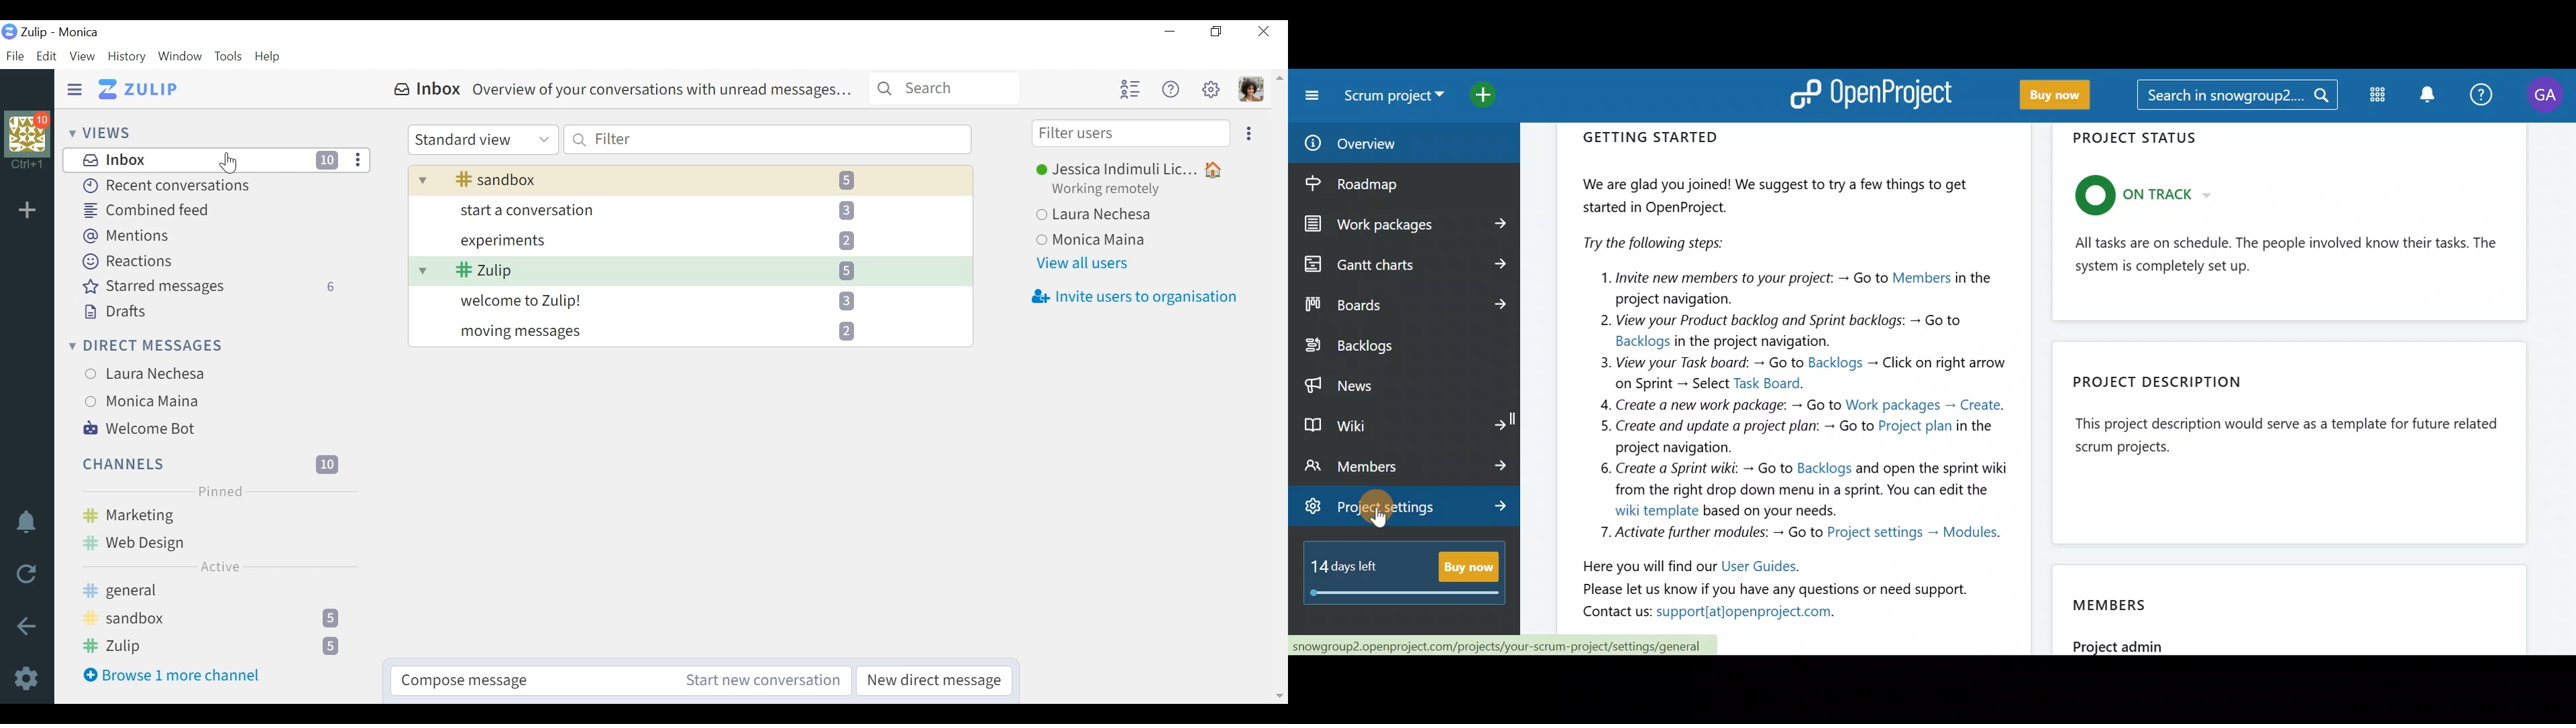 The image size is (2576, 728). Describe the element at coordinates (178, 676) in the screenshot. I see `Browse more channel` at that location.